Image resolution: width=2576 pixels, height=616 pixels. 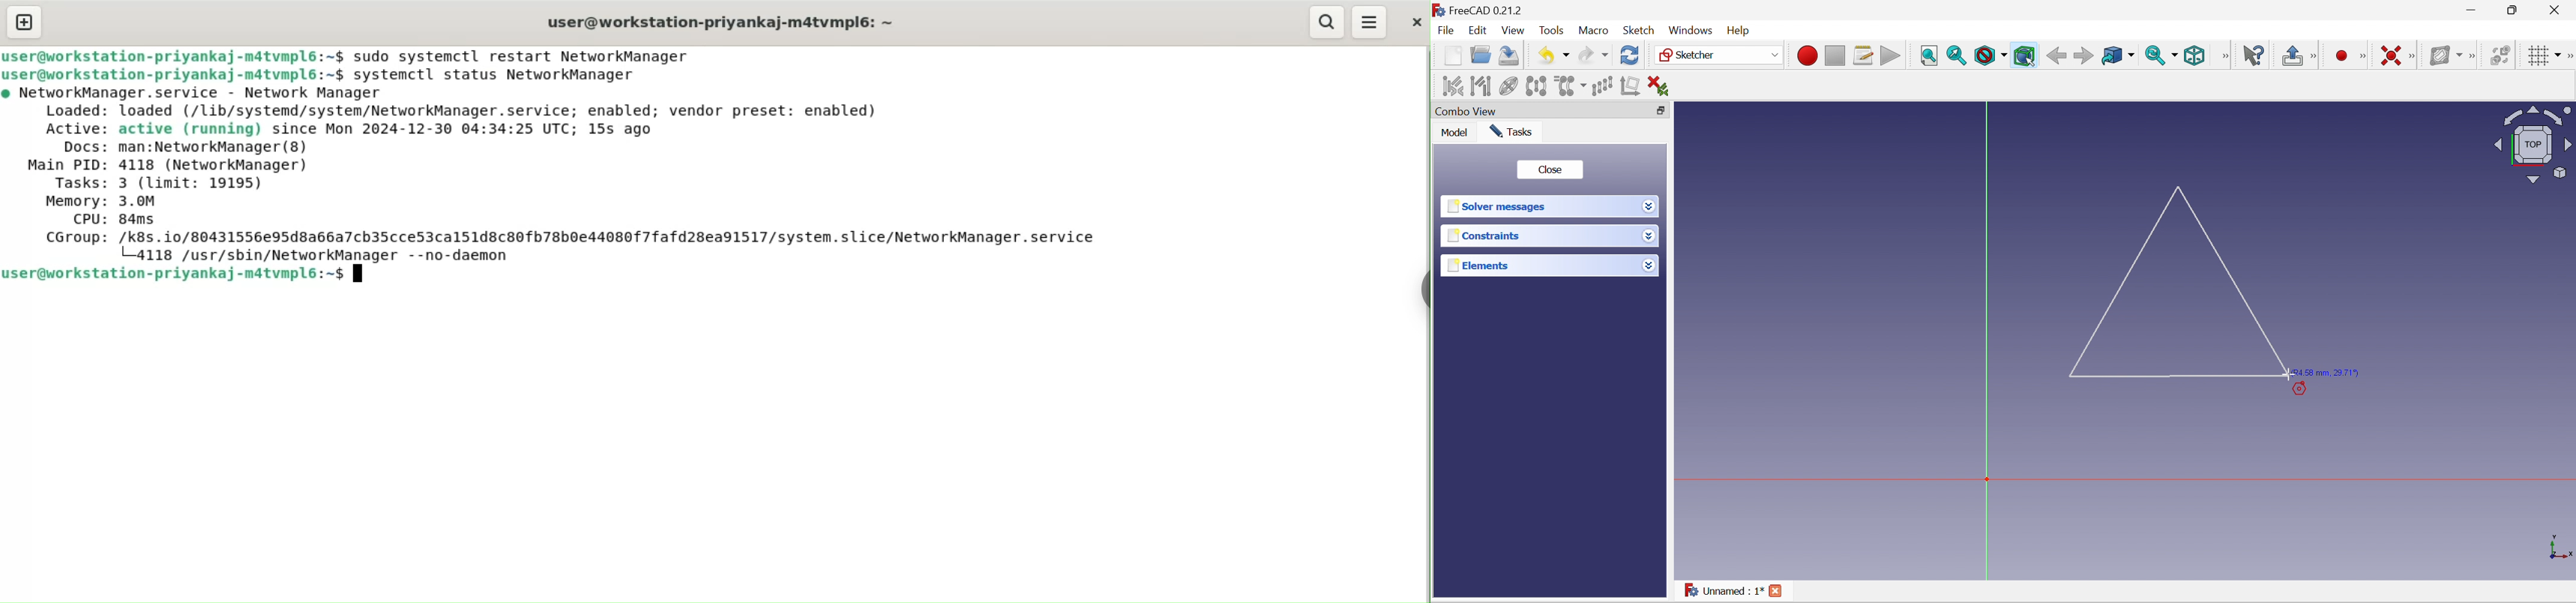 What do you see at coordinates (2119, 56) in the screenshot?
I see `Go to linked object` at bounding box center [2119, 56].